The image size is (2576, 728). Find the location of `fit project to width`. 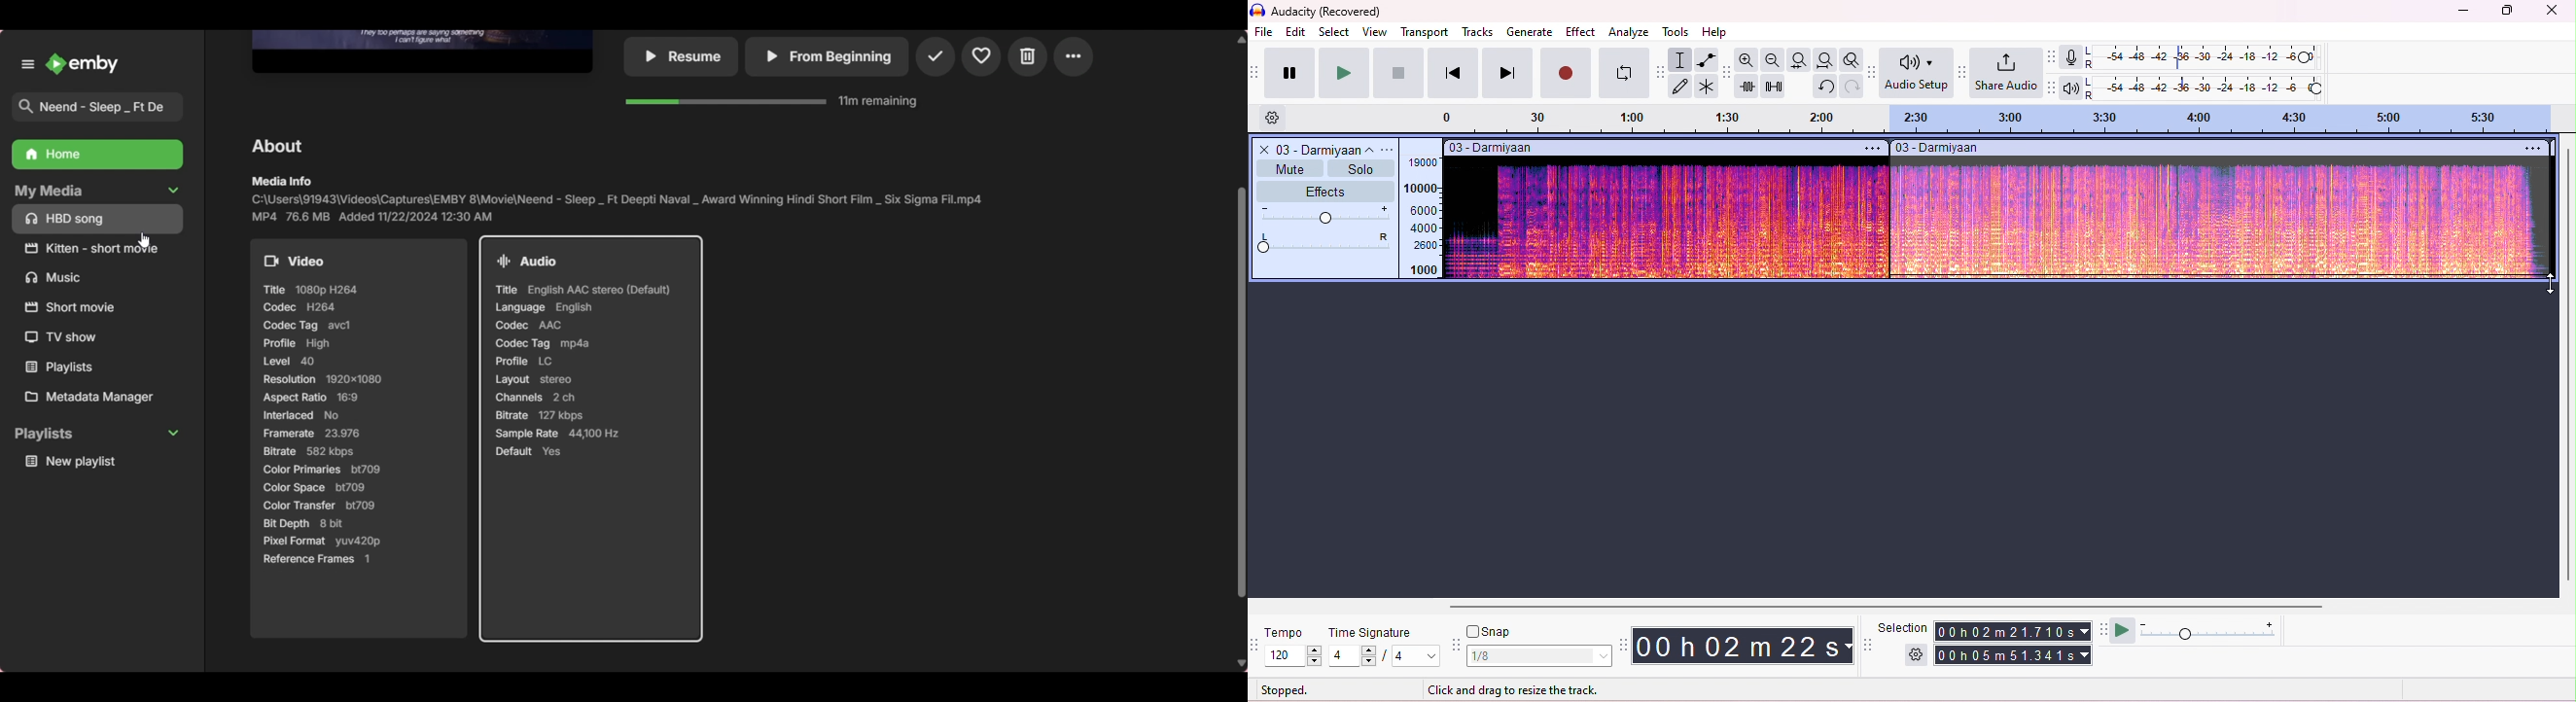

fit project to width is located at coordinates (1824, 59).